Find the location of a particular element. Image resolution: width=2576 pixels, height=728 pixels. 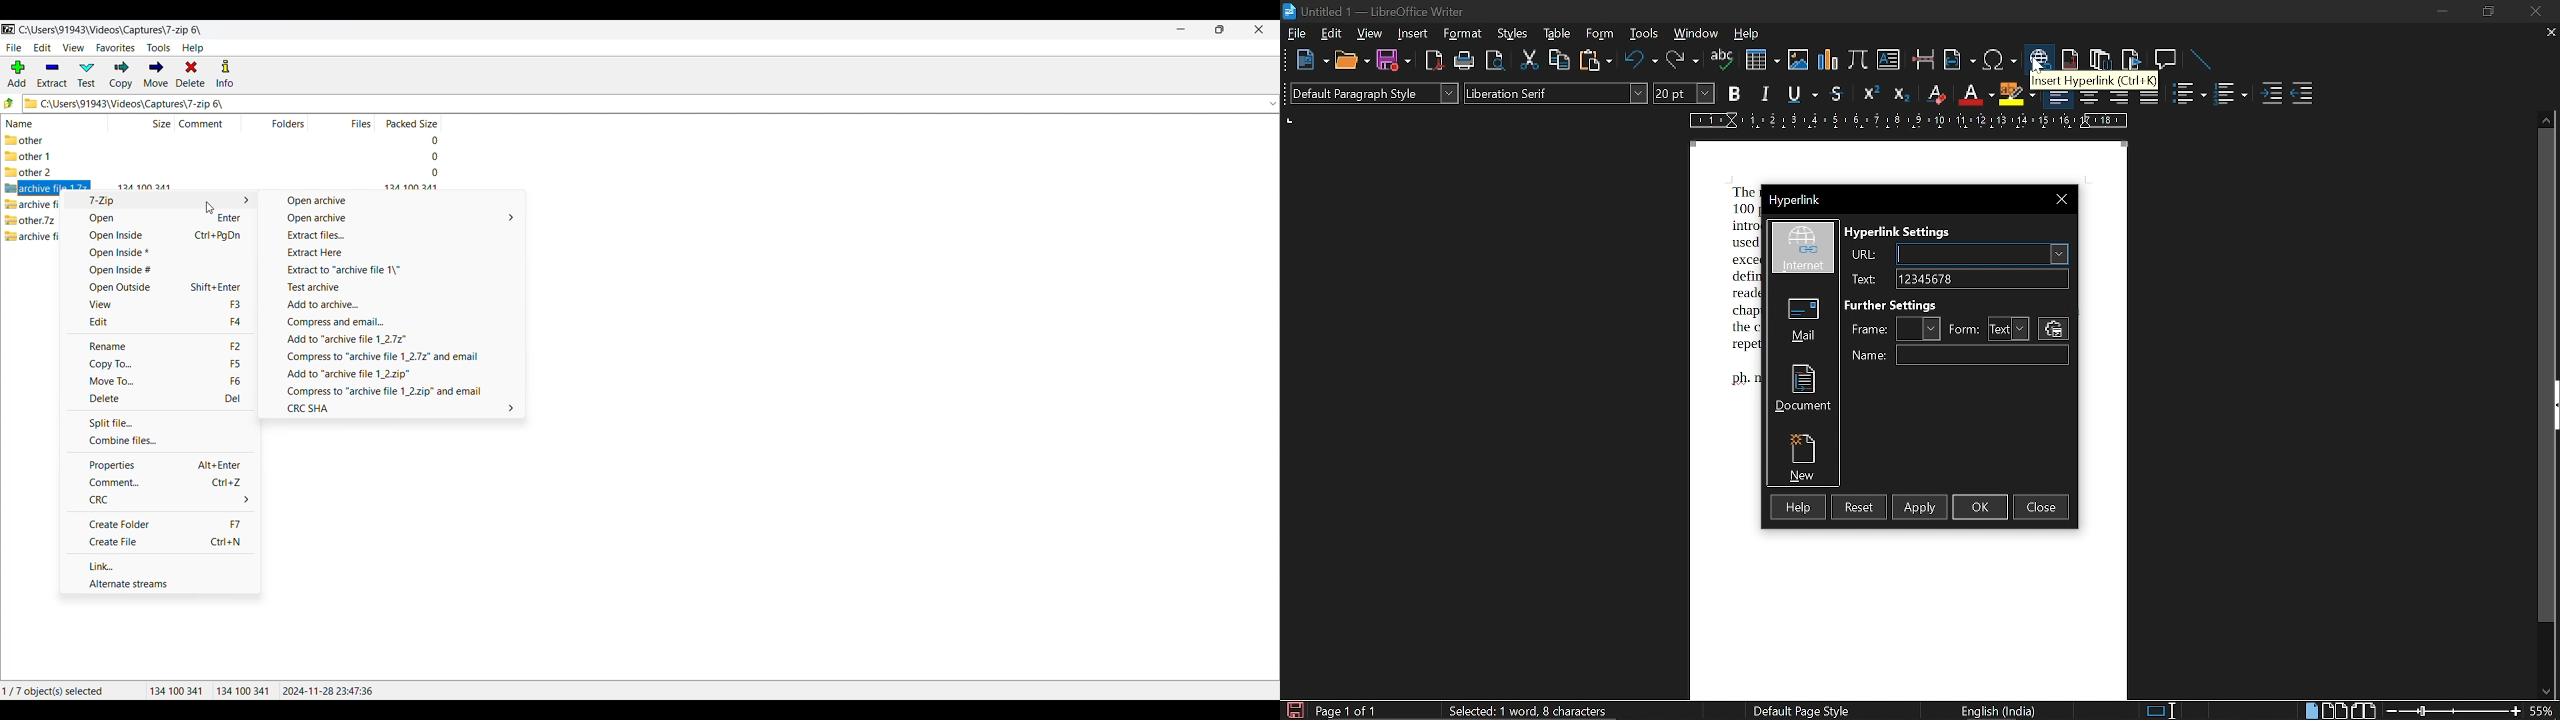

Copy to is located at coordinates (158, 364).